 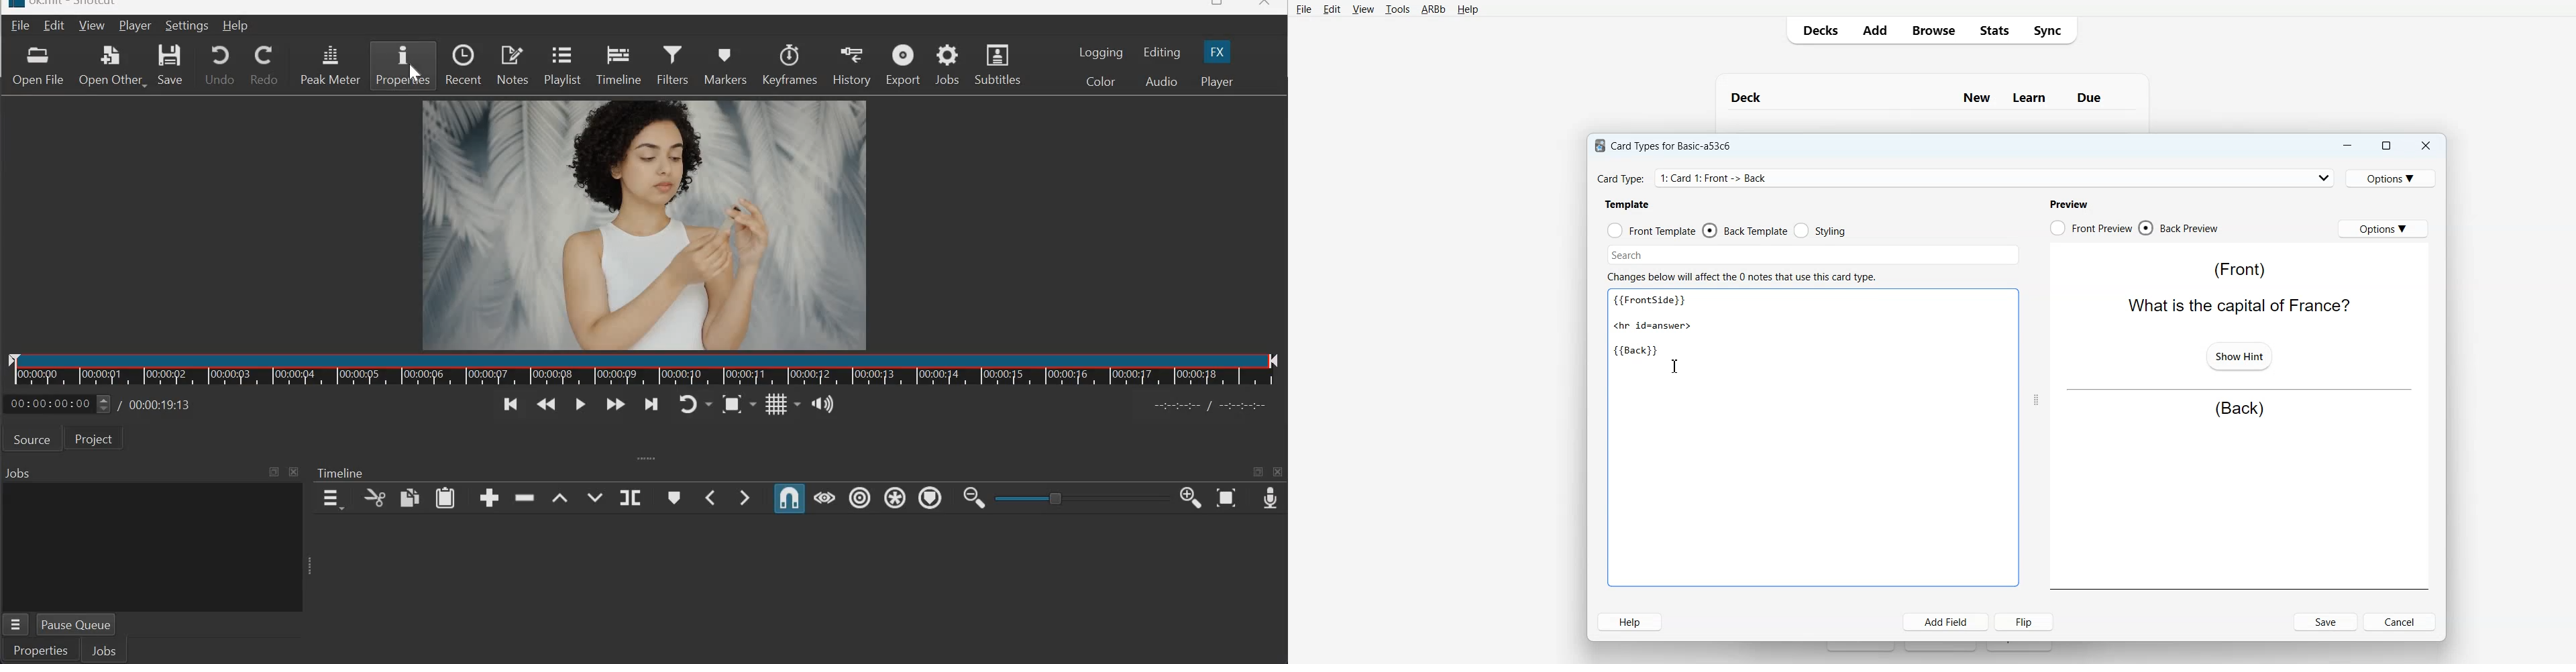 I want to click on Help, so click(x=1629, y=622).